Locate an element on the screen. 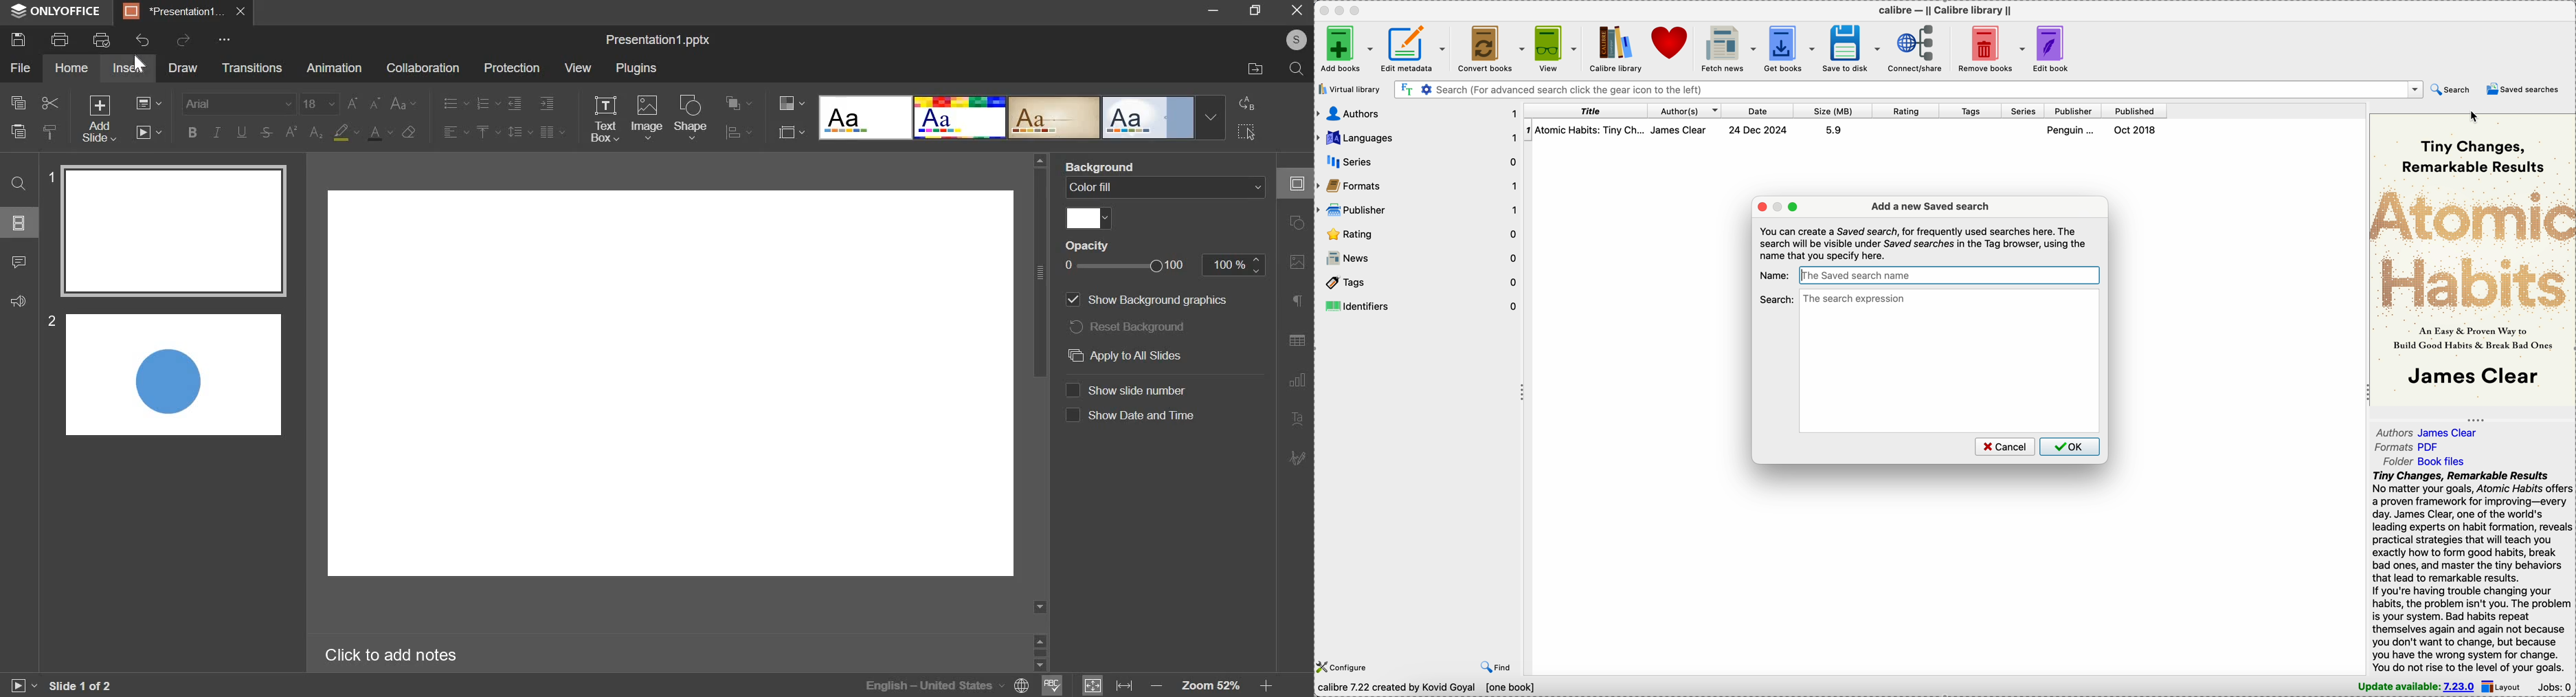 This screenshot has height=700, width=2576. Tiny Changes, Remarkable Results

No matter your goals, Atomic Habits offers
a proven framework for improving—every
day. James Clear, one of the world's
leading experts on habit formation, reveals
practical strategies that will teach you
exactly how to form good habits, break
bad ones, and master the tiny behaviors
that lead to remarkable results.

If you're having trouble changing your
habits, the problem isn't you. The problem
is your system. Bad habits repeat
themselves again and again not because
you don't want to change, but because
you have the wrong system for change.
You do not rise to the level of your goals. is located at coordinates (2469, 571).